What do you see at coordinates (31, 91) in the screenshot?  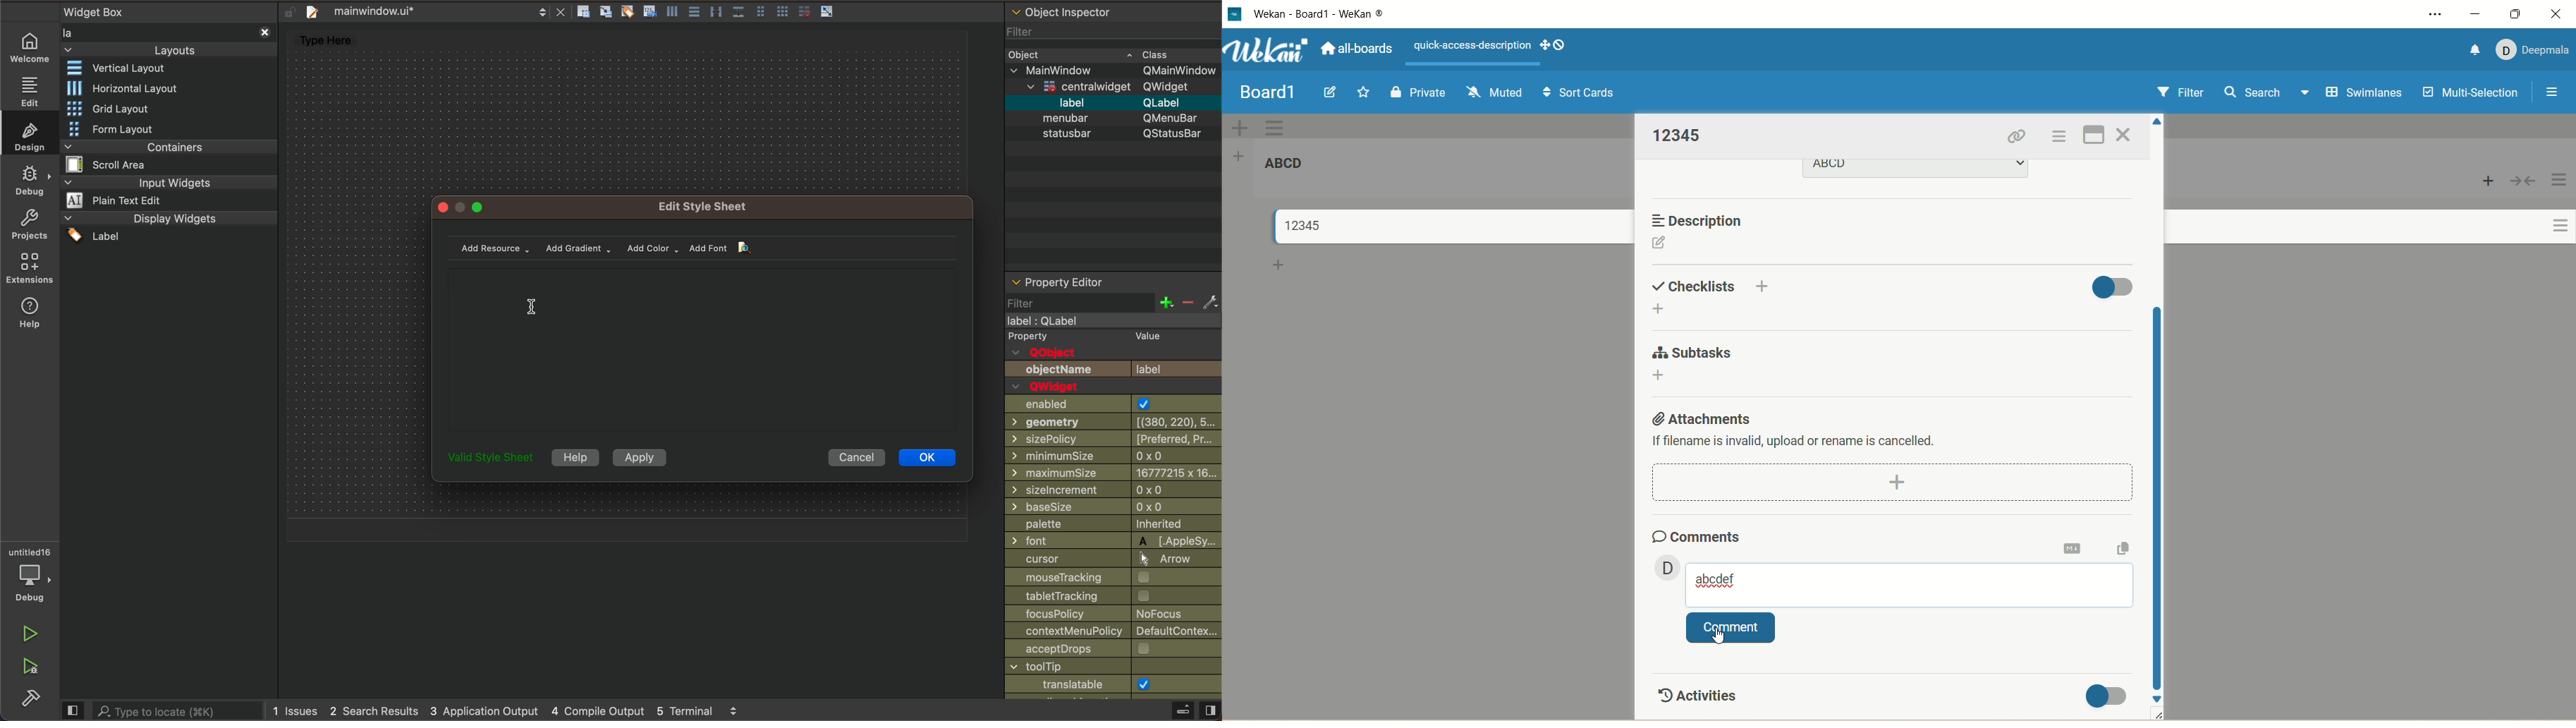 I see `editor` at bounding box center [31, 91].